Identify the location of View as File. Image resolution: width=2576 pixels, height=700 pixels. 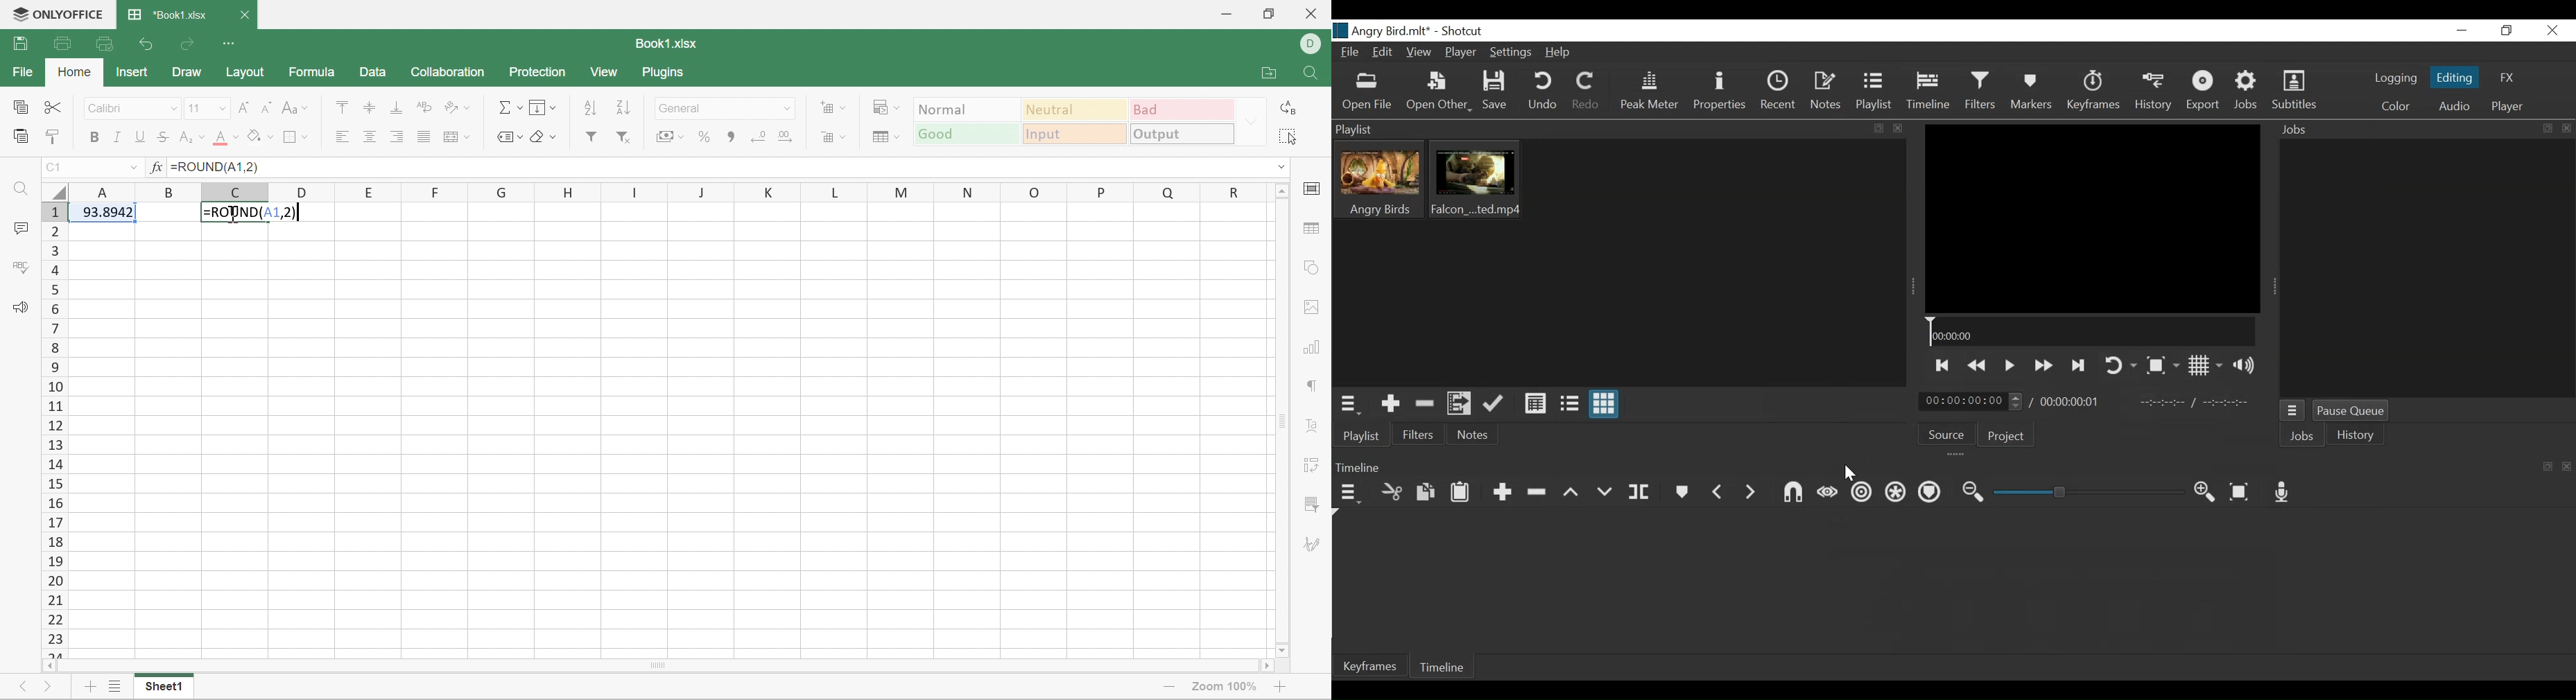
(1570, 404).